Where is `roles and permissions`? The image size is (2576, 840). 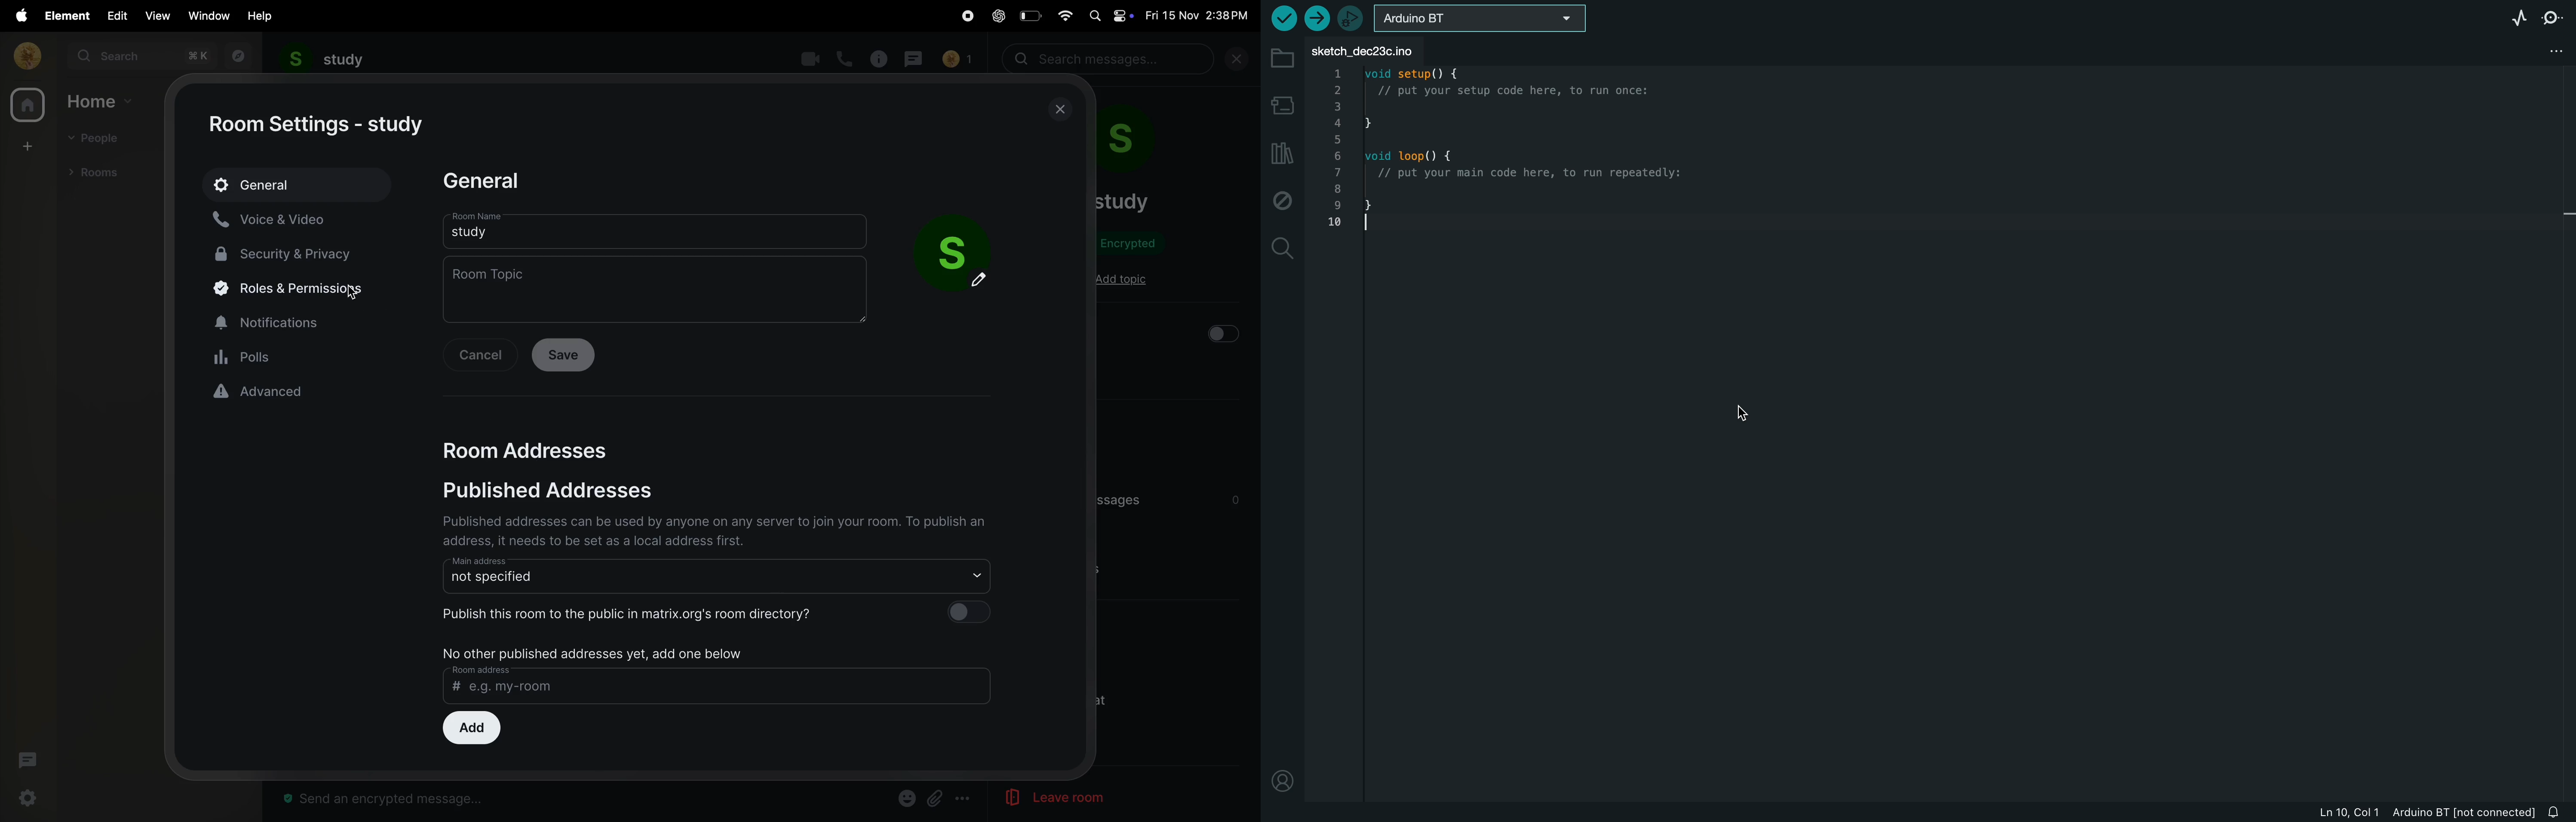 roles and permissions is located at coordinates (289, 289).